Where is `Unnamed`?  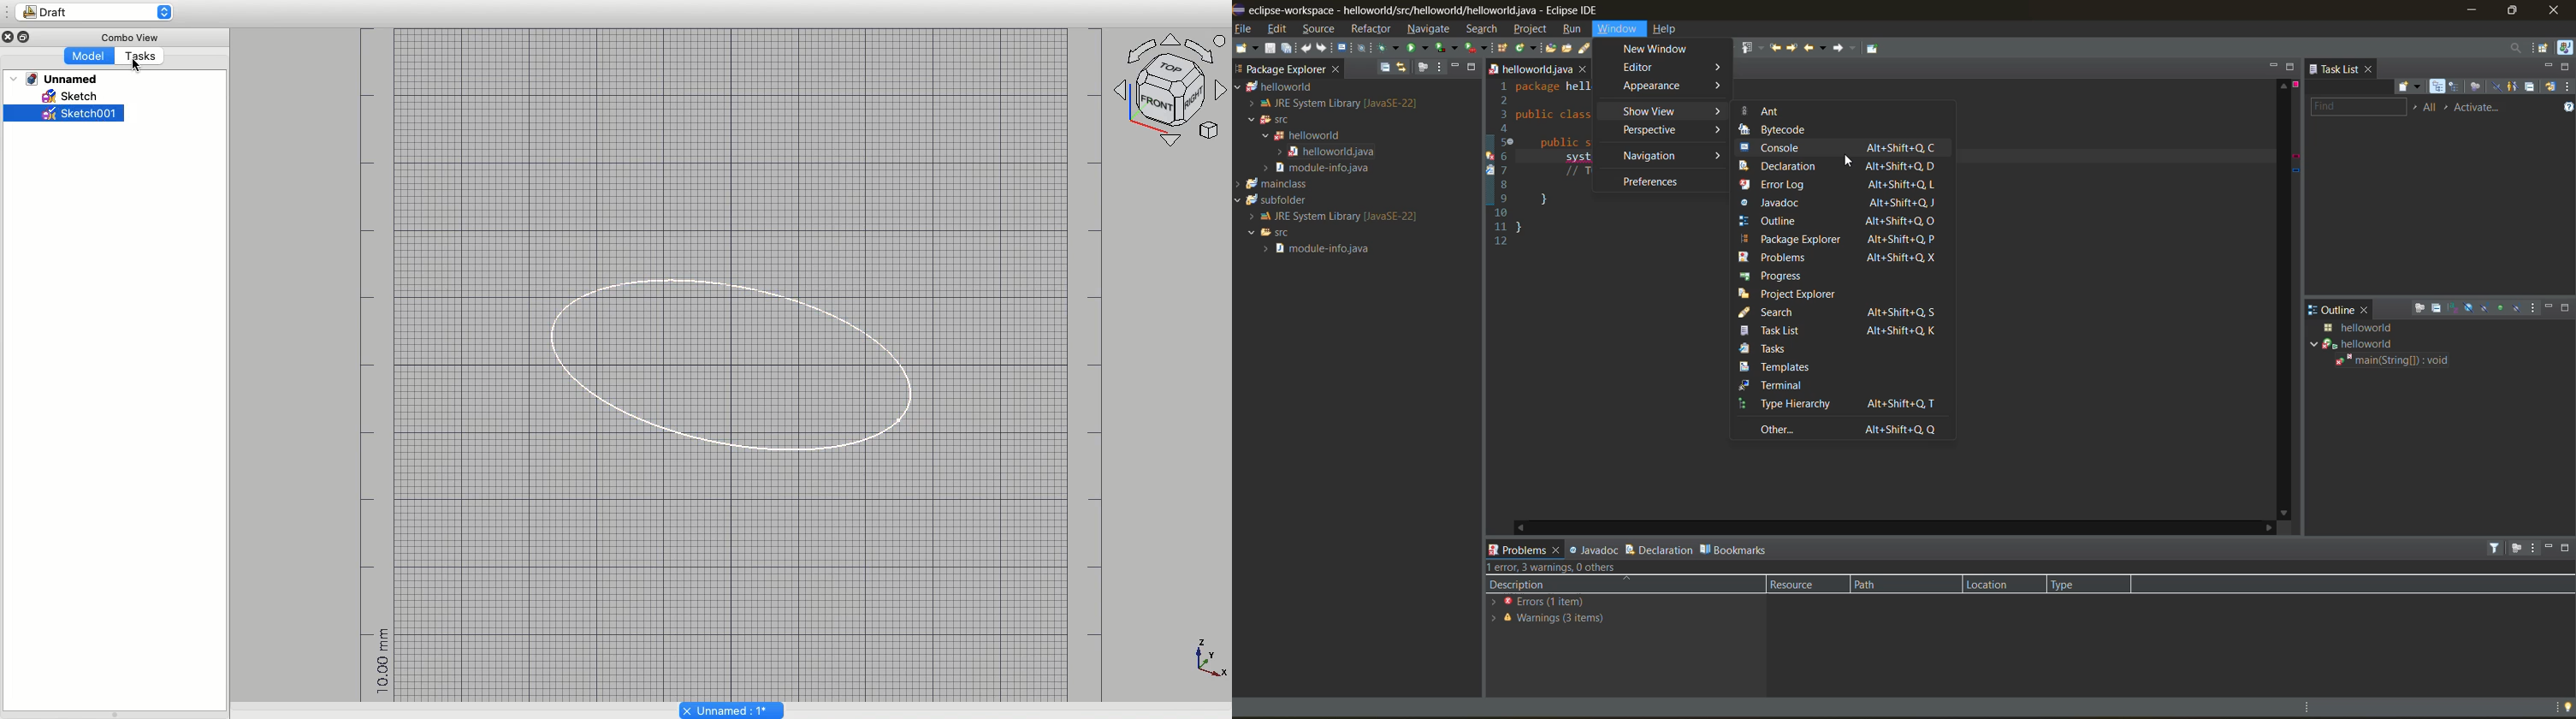
Unnamed is located at coordinates (59, 78).